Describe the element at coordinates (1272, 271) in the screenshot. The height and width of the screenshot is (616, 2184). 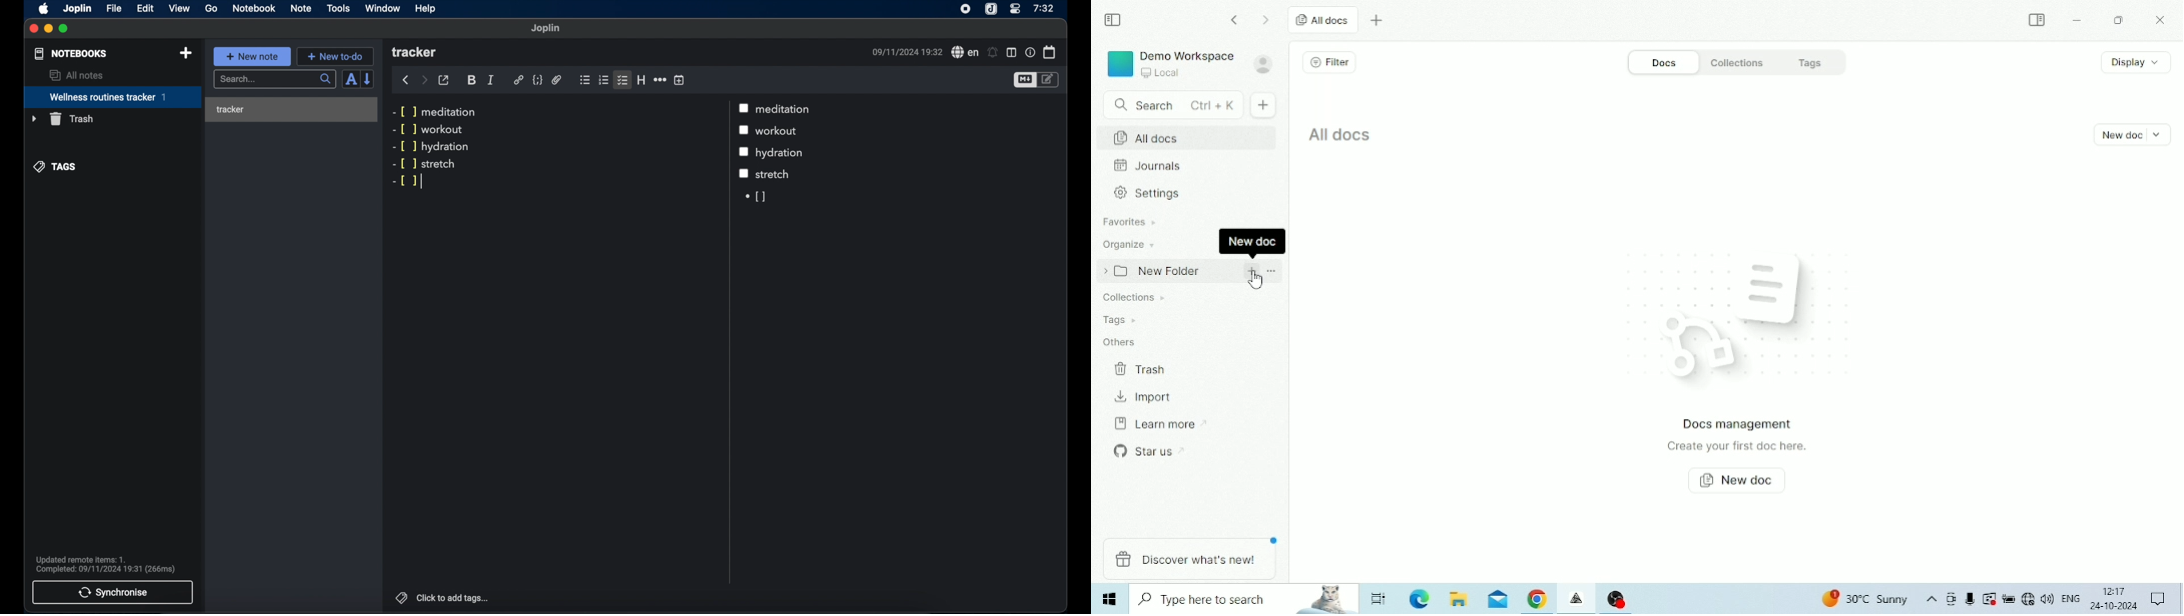
I see `More` at that location.